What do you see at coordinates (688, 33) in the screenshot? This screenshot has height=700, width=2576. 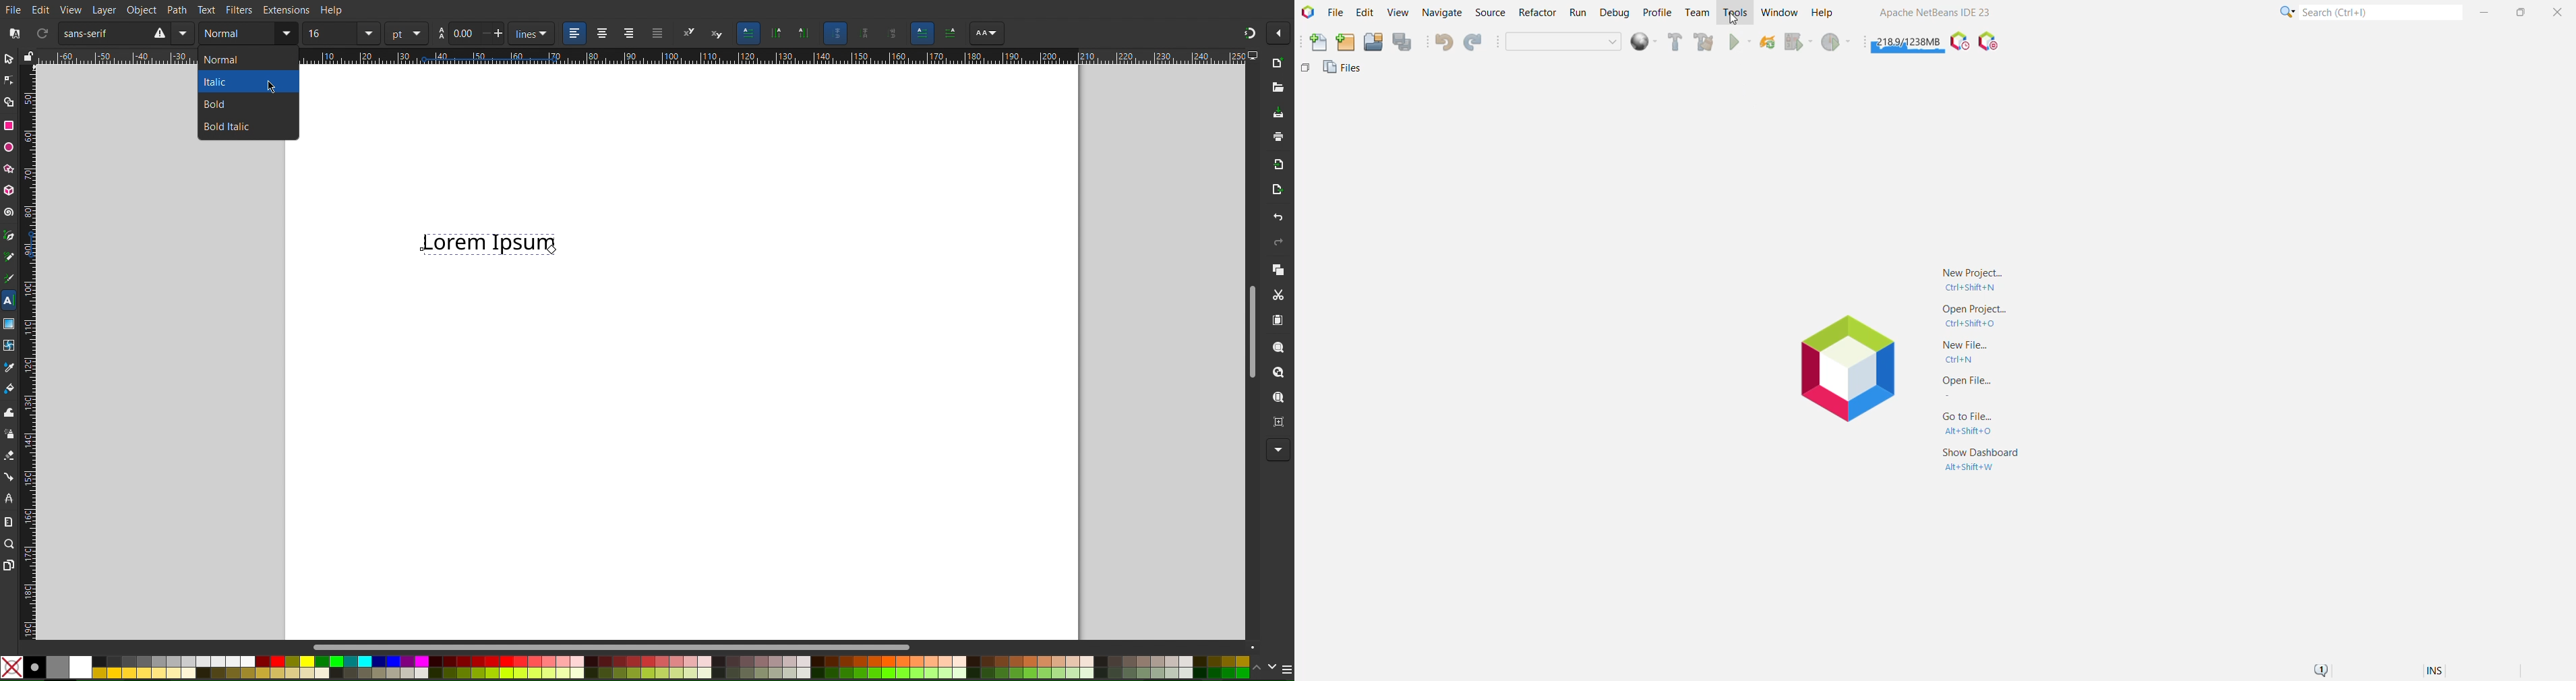 I see `Super script` at bounding box center [688, 33].